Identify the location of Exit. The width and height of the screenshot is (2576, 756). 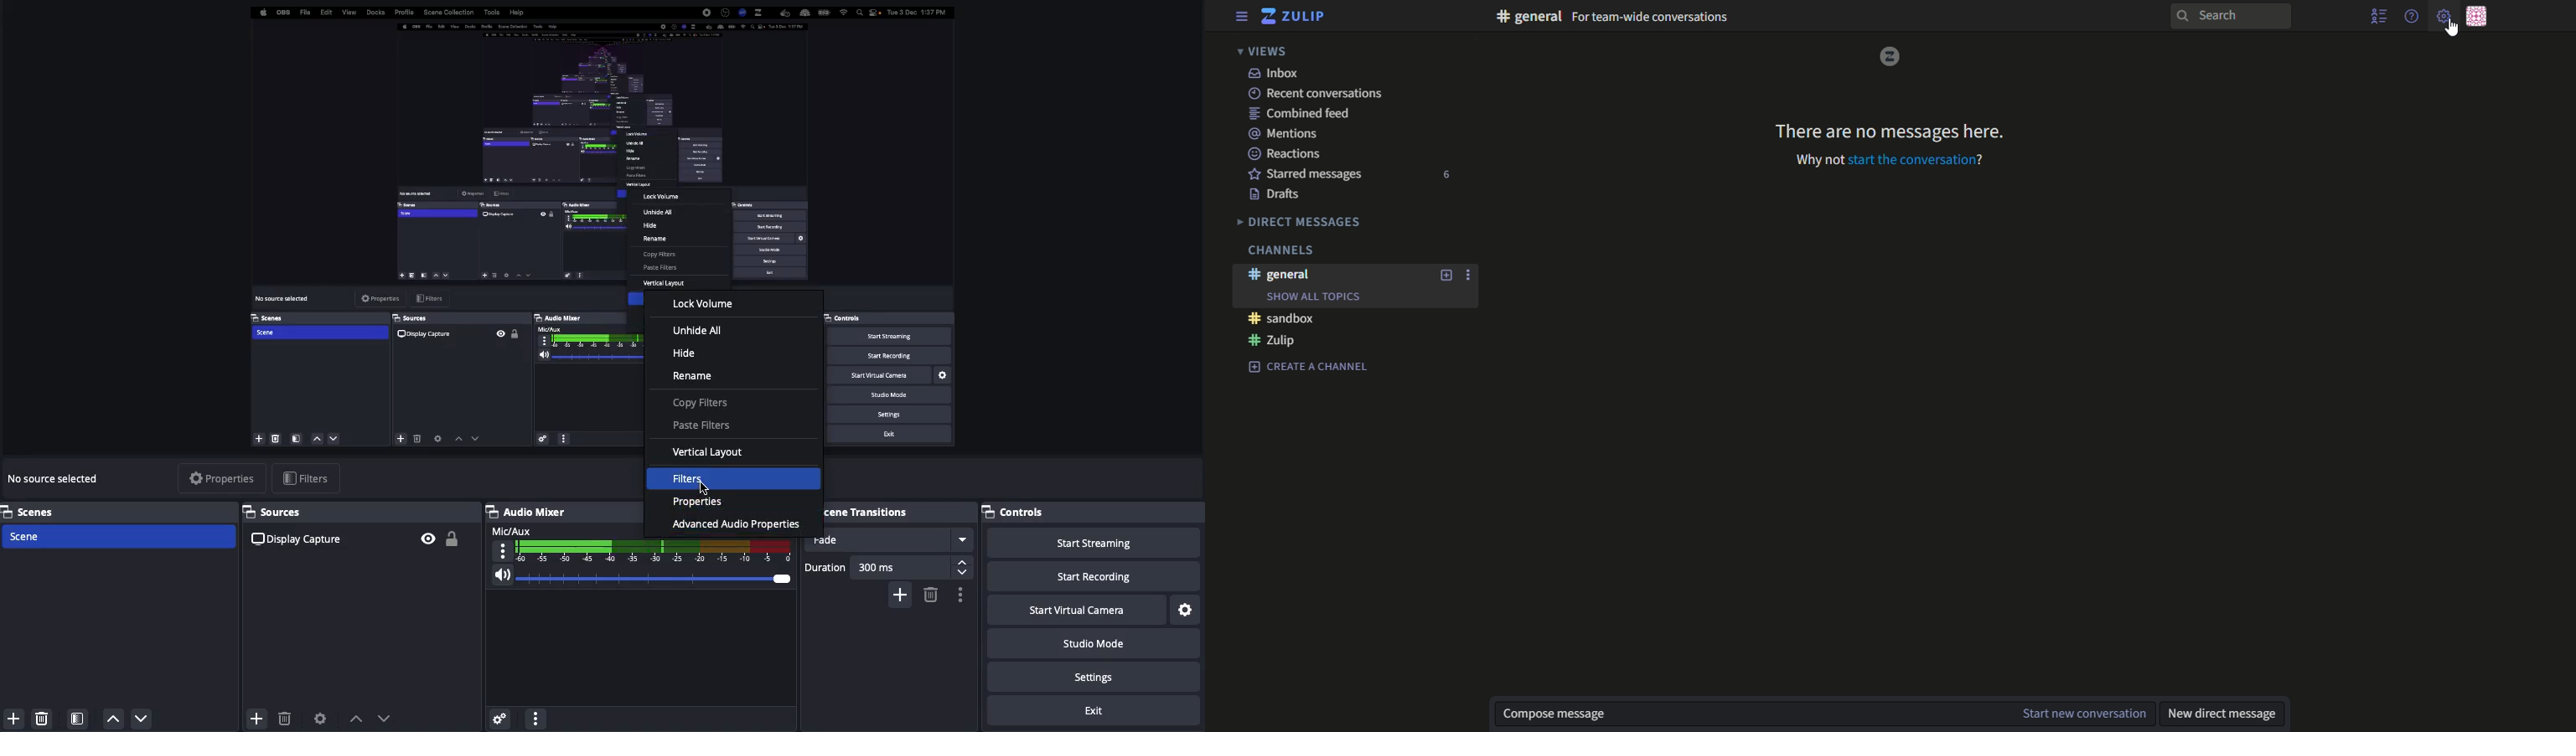
(1096, 711).